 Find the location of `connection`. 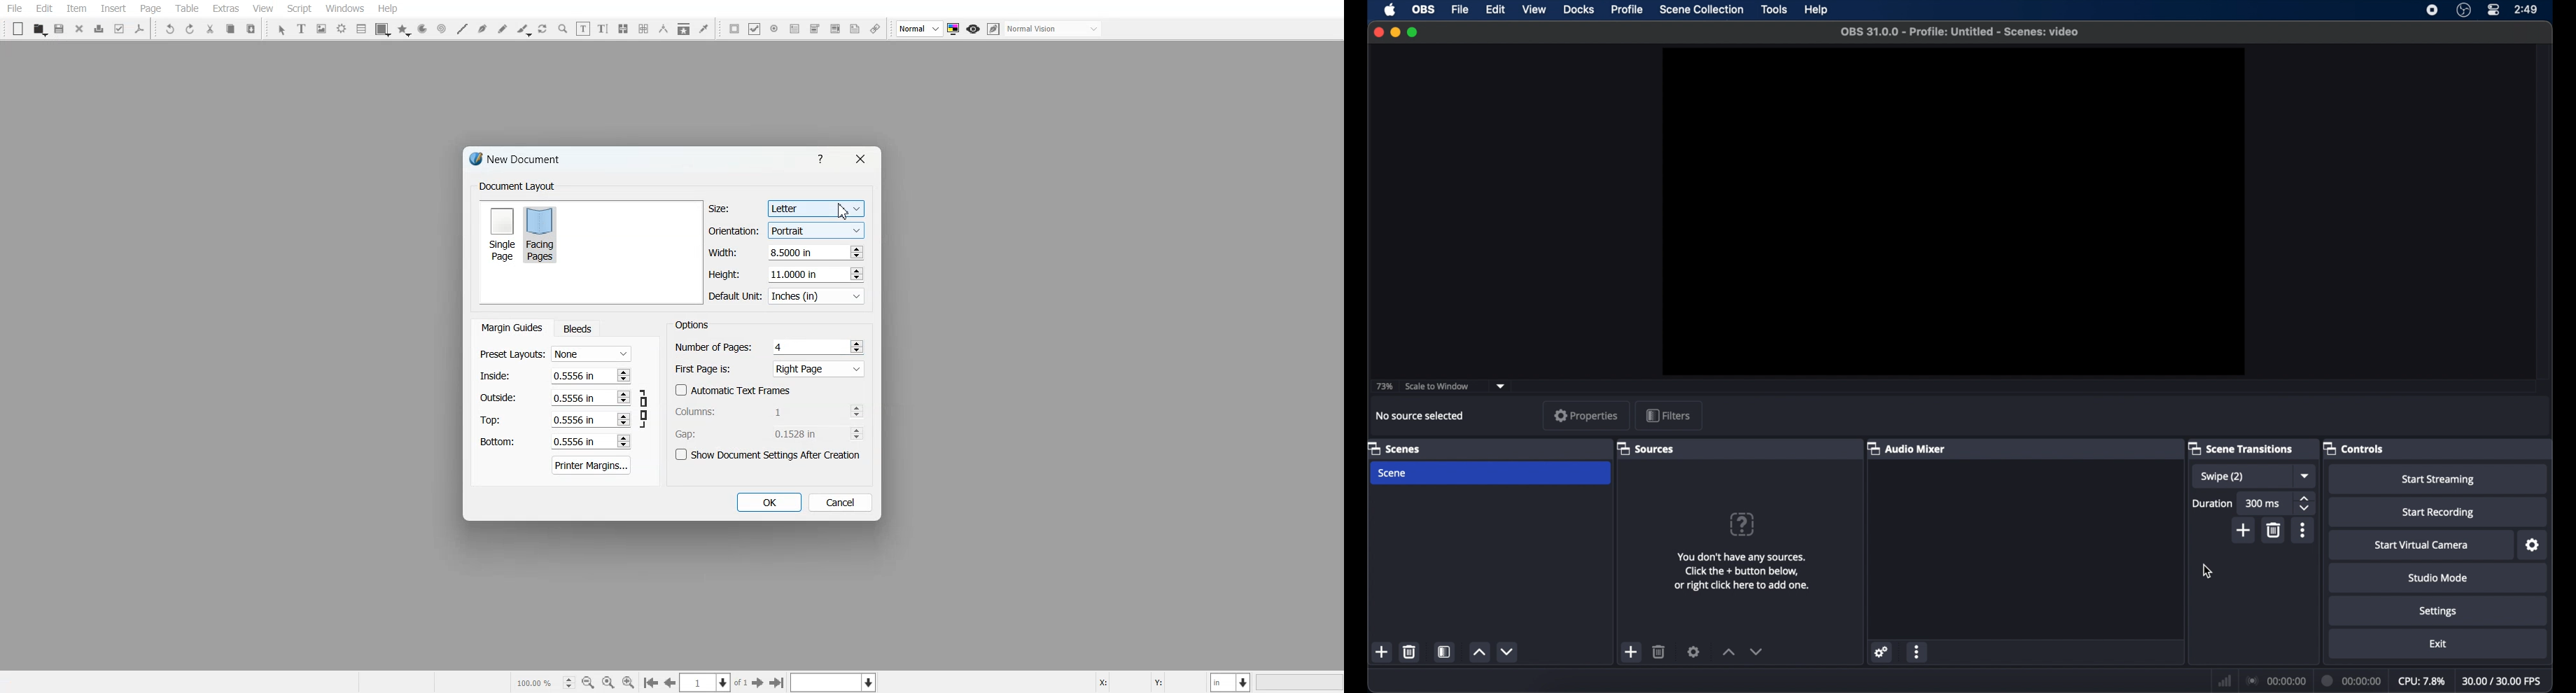

connection is located at coordinates (2274, 680).